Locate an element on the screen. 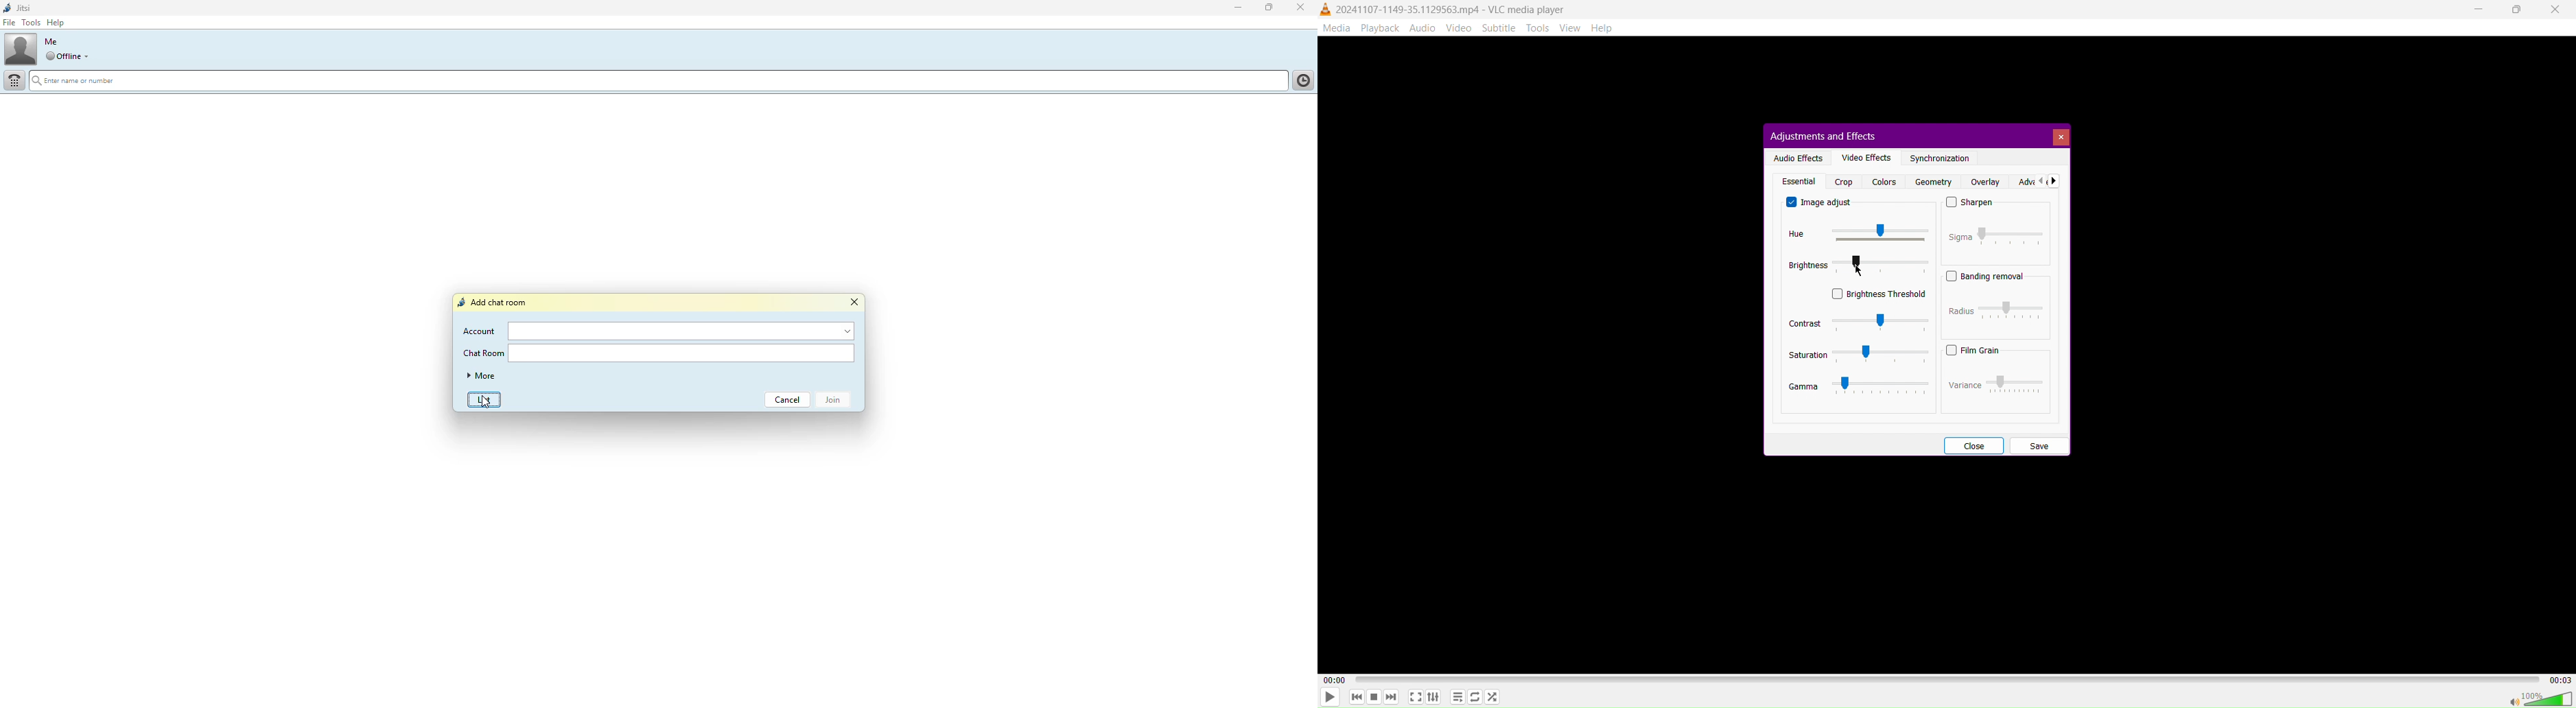 This screenshot has height=728, width=2576. Film Grain is located at coordinates (1973, 350).